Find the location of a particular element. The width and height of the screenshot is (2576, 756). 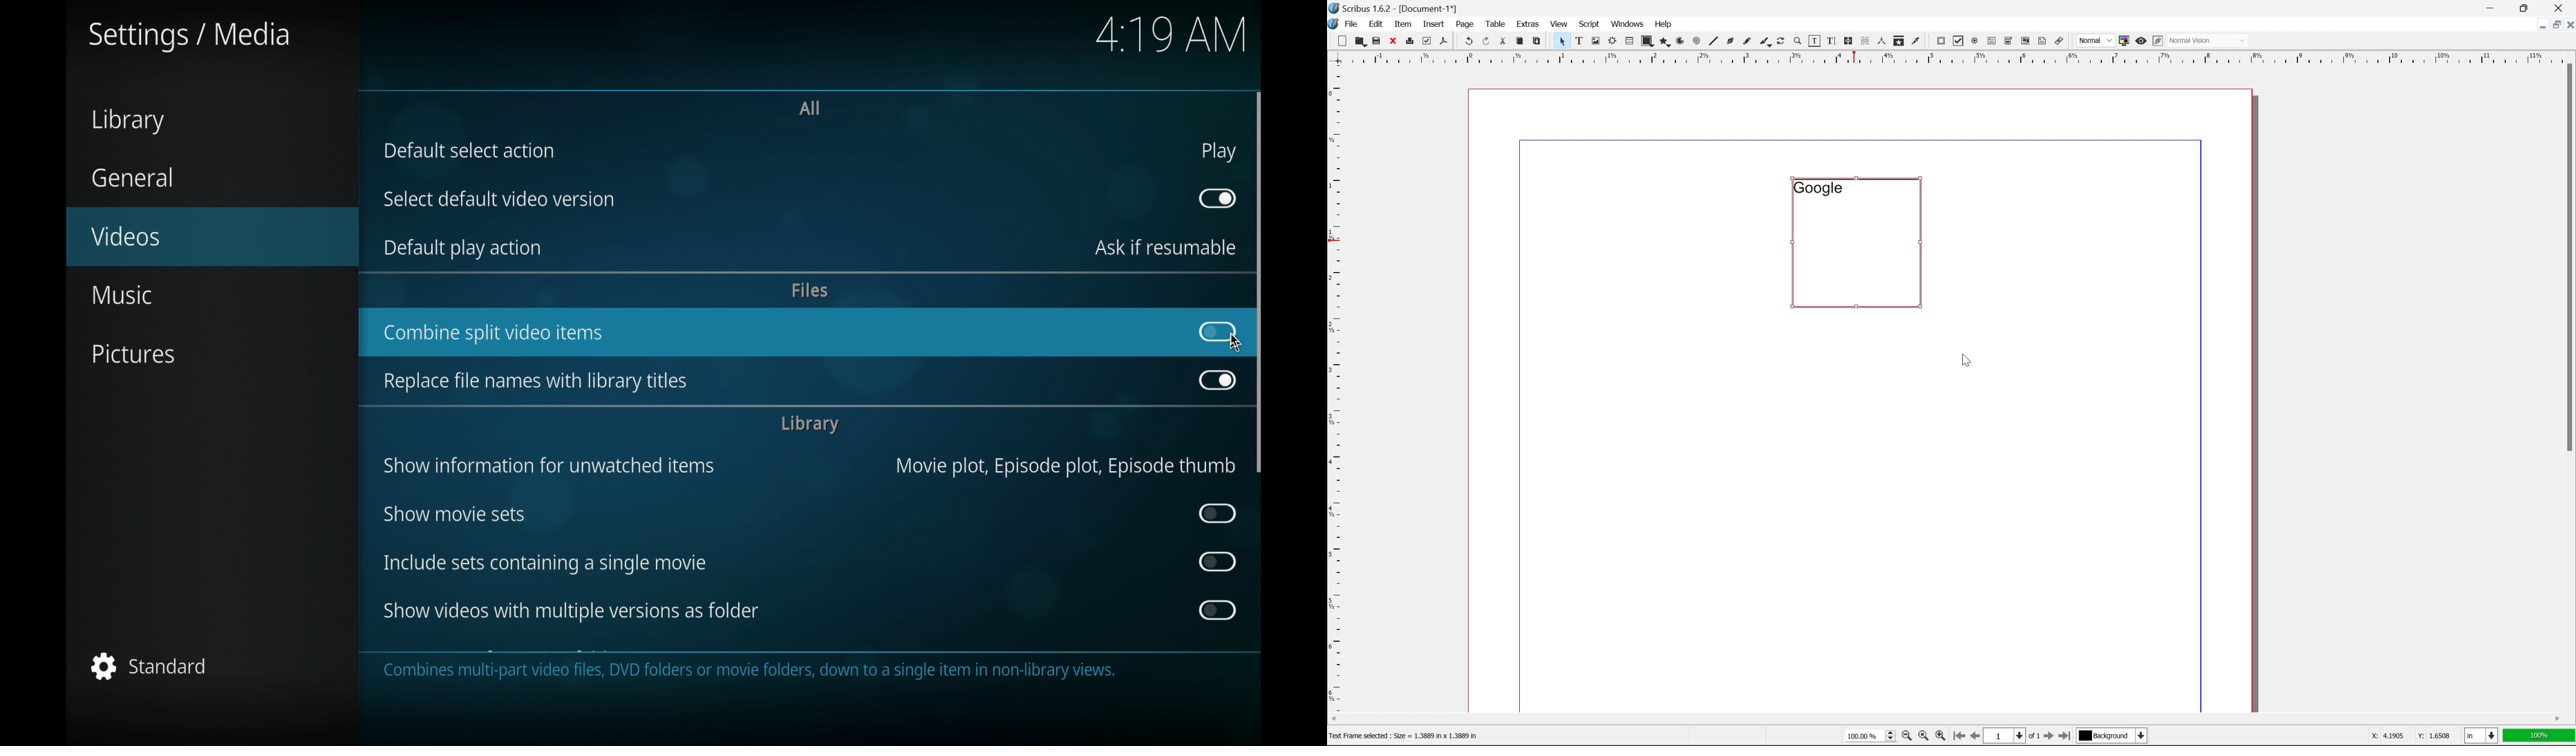

pictures is located at coordinates (132, 354).